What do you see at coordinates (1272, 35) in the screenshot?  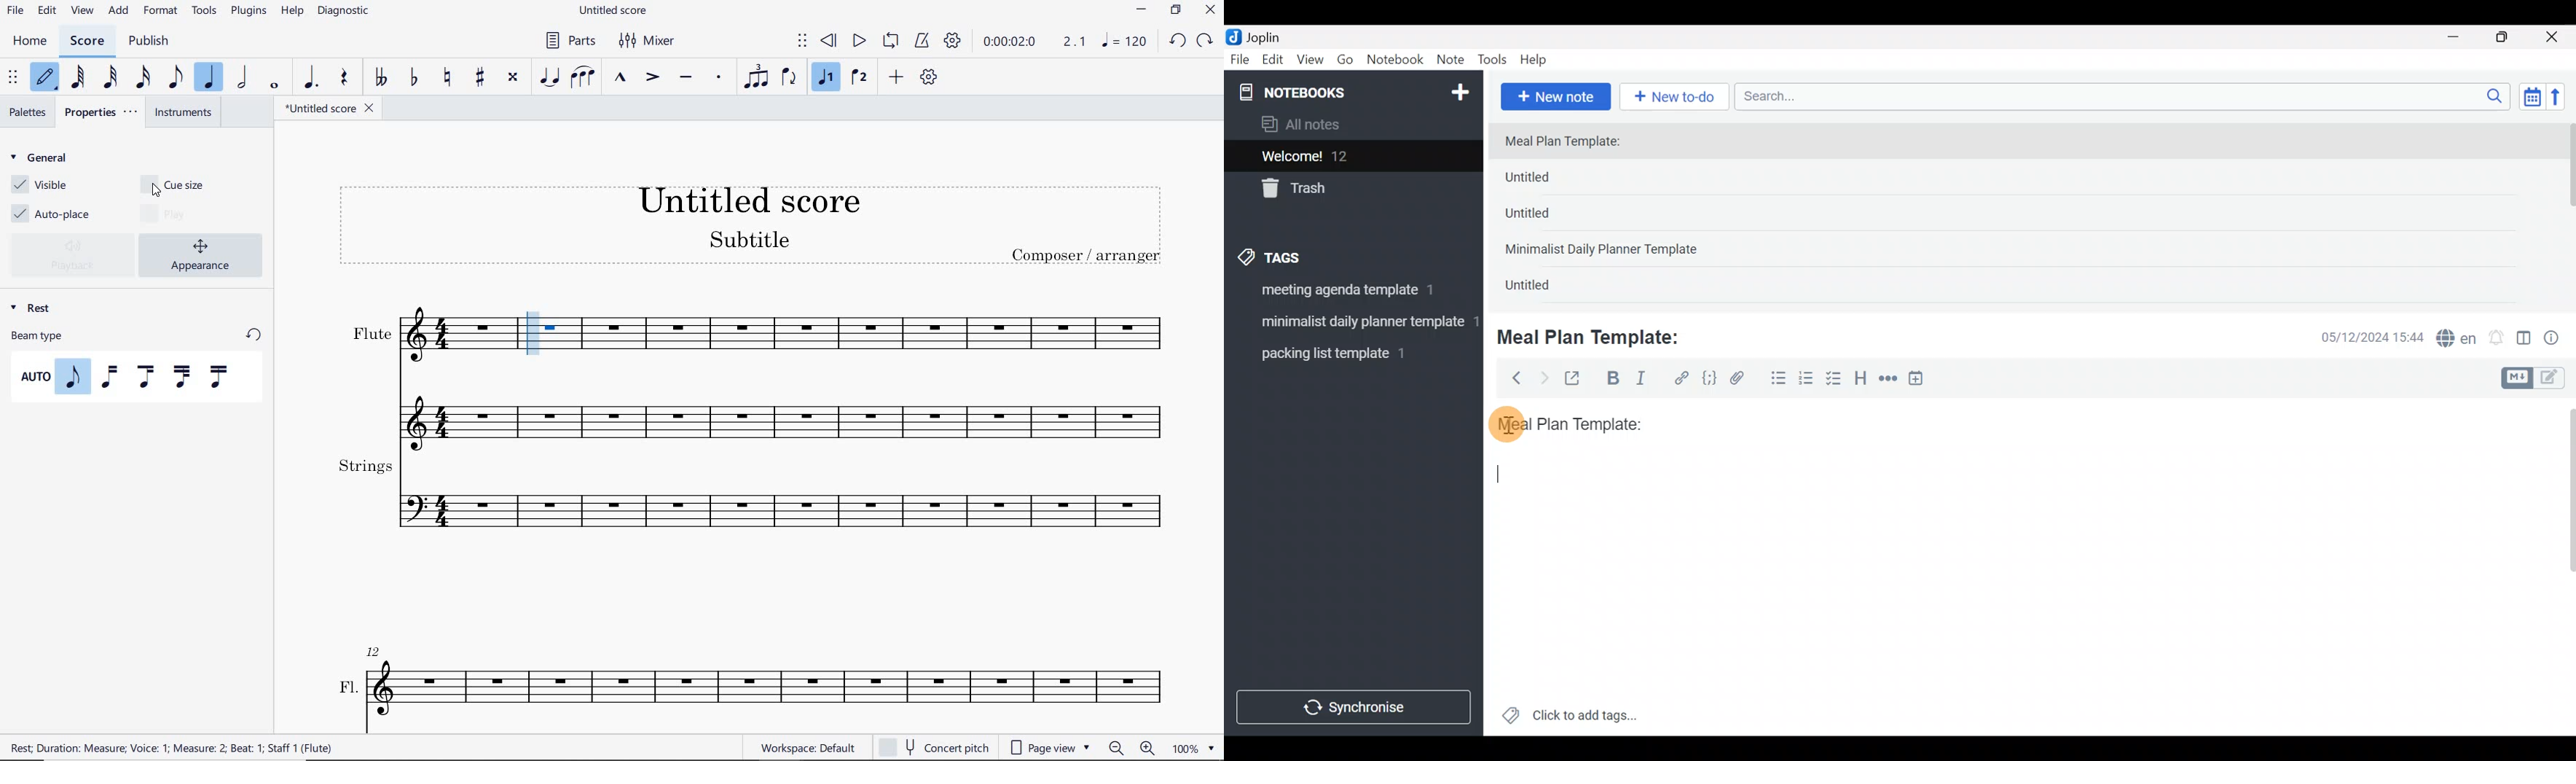 I see `Joplin` at bounding box center [1272, 35].